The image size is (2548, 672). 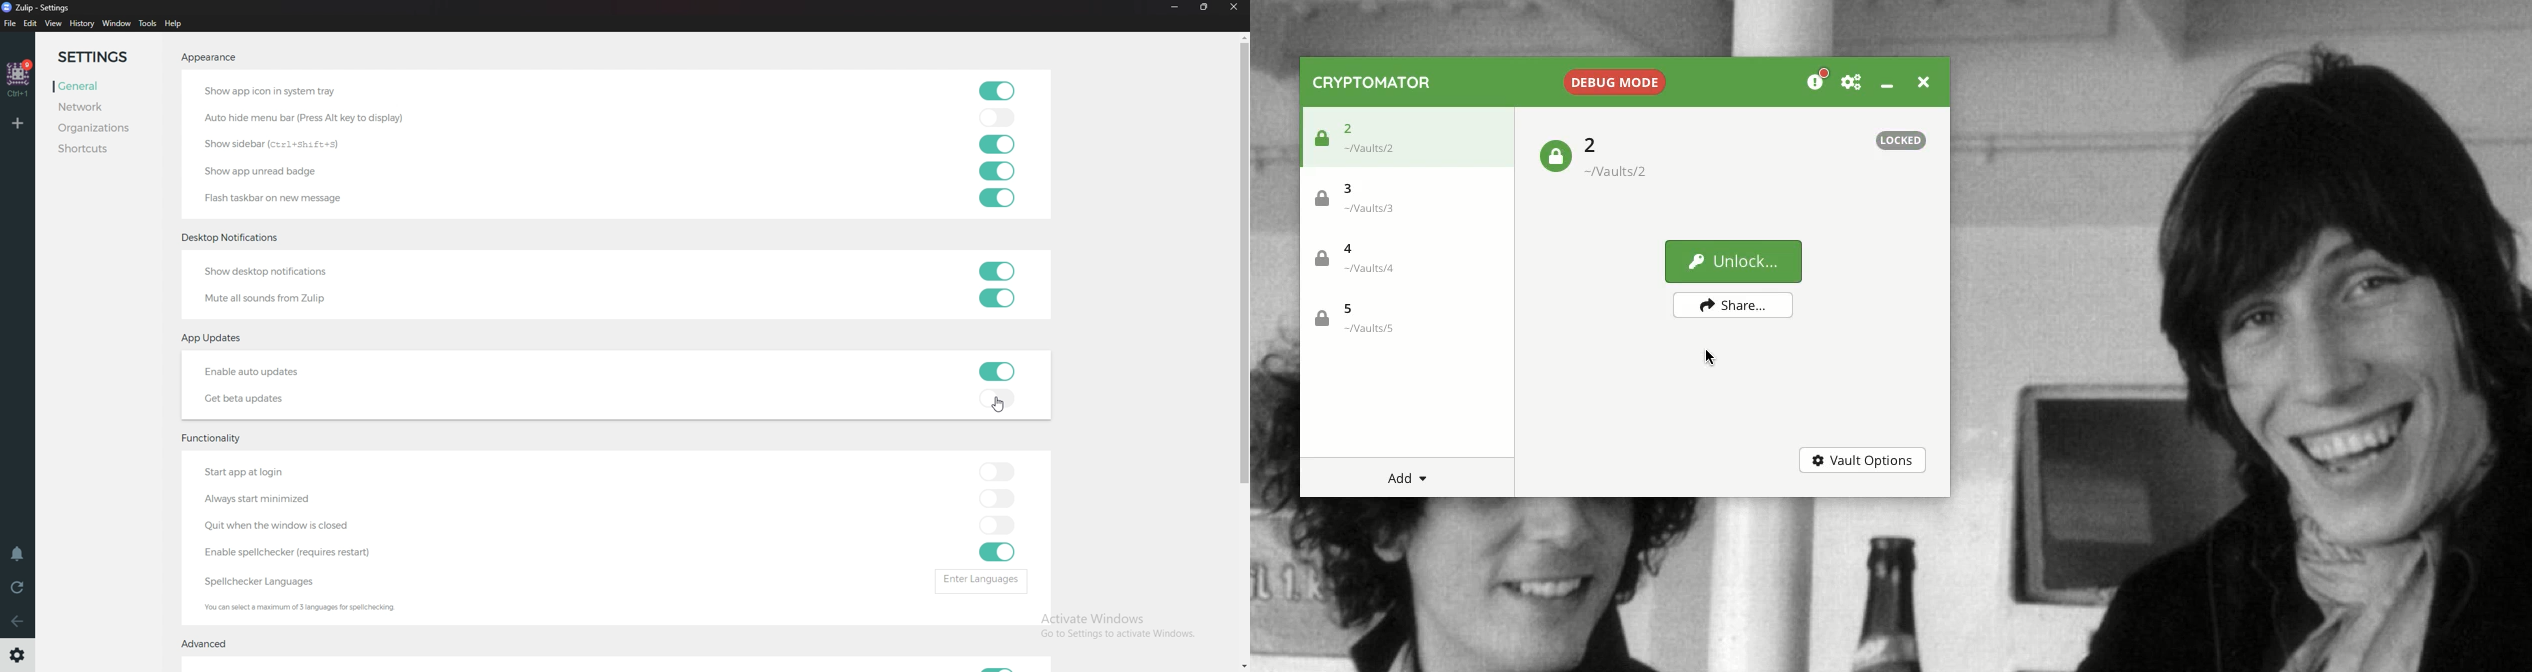 I want to click on App updates, so click(x=216, y=338).